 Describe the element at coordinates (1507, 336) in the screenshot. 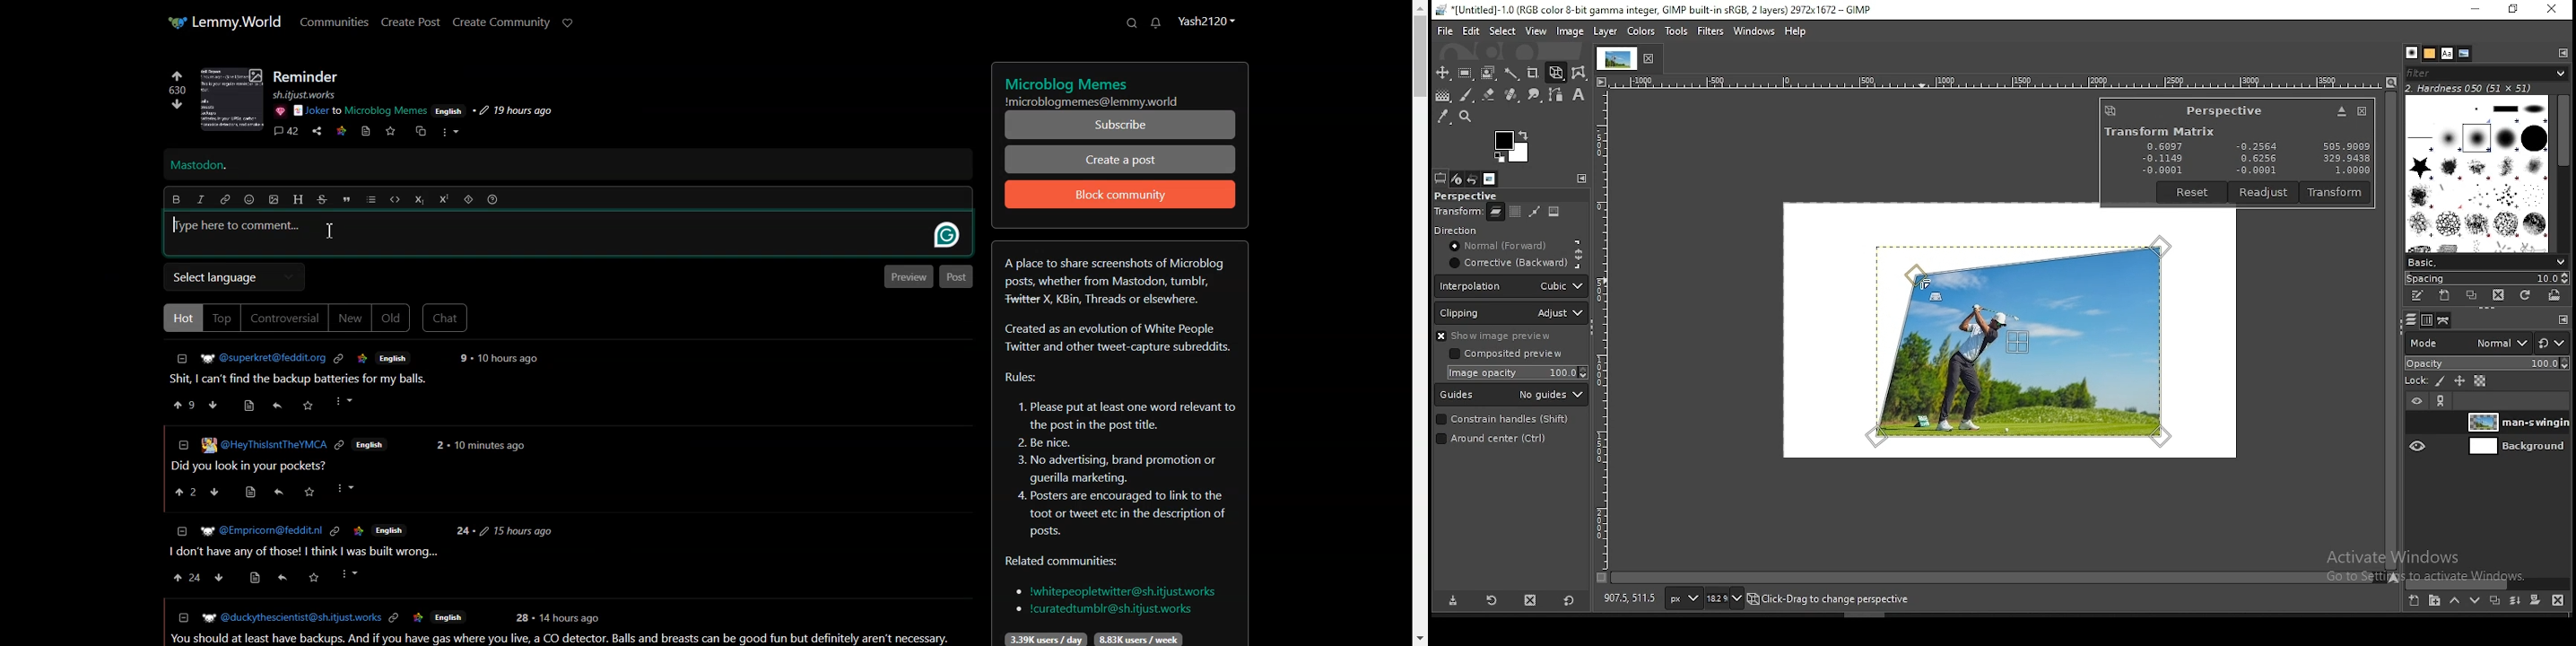

I see `show image preview` at that location.